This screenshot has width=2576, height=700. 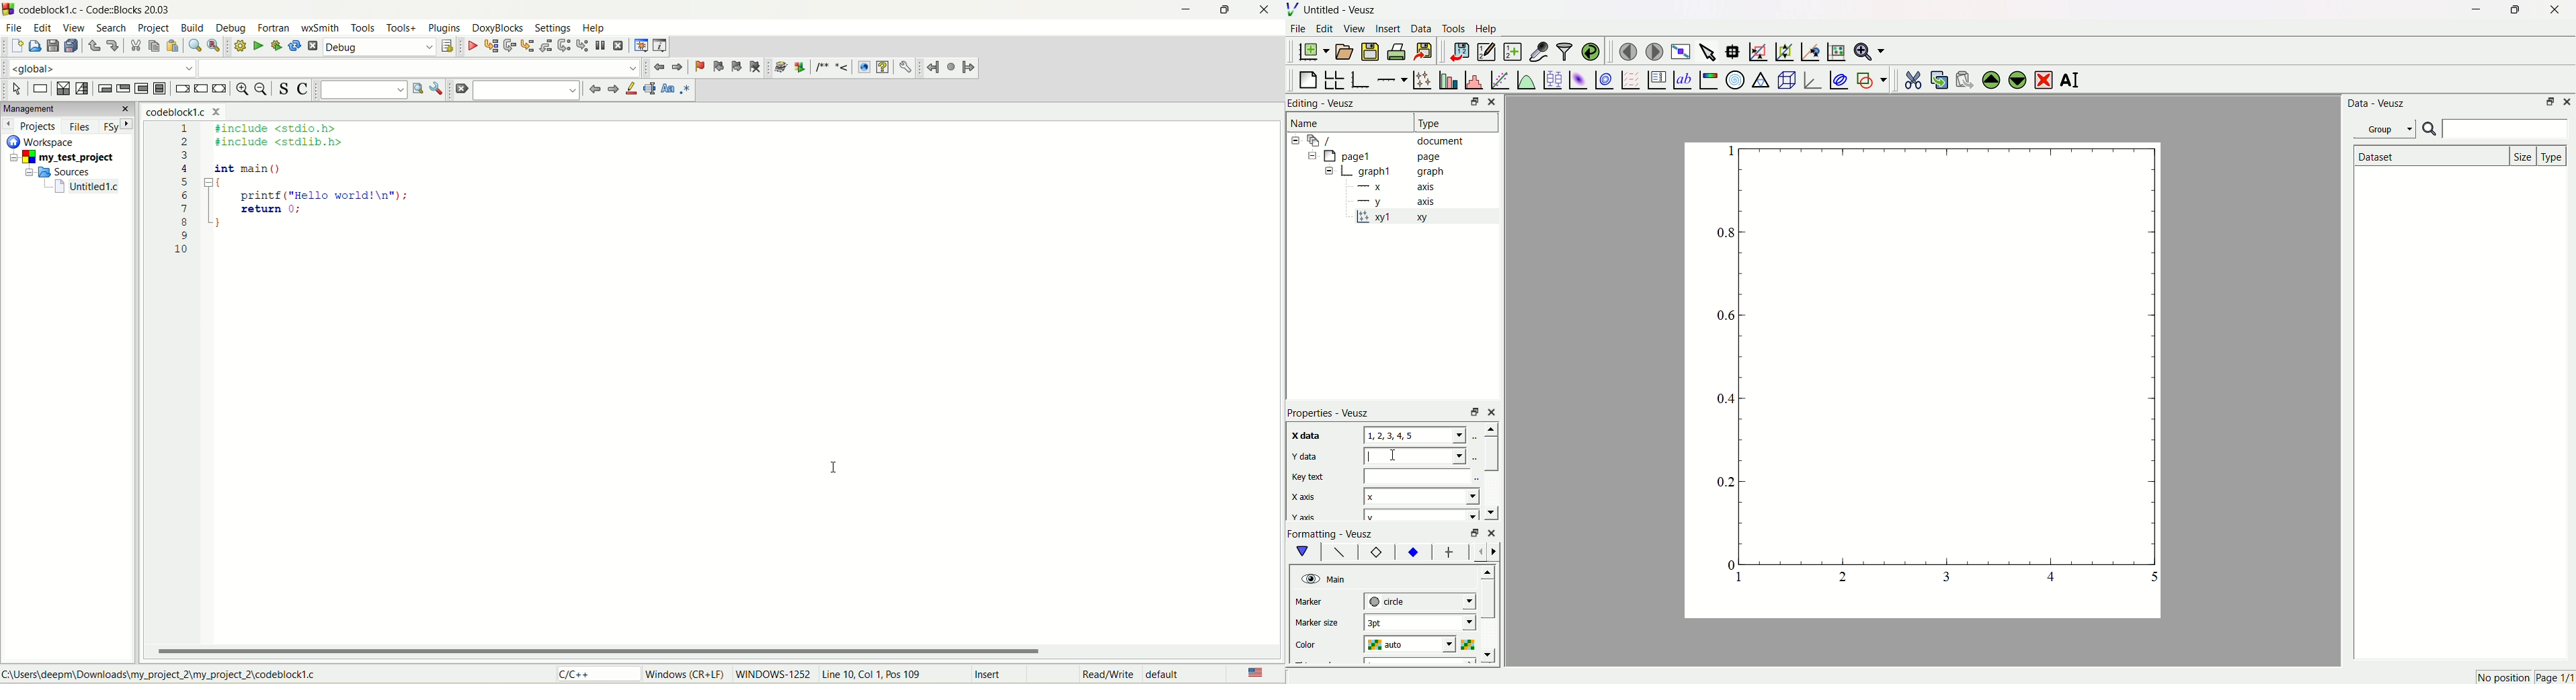 I want to click on run to cursor, so click(x=491, y=48).